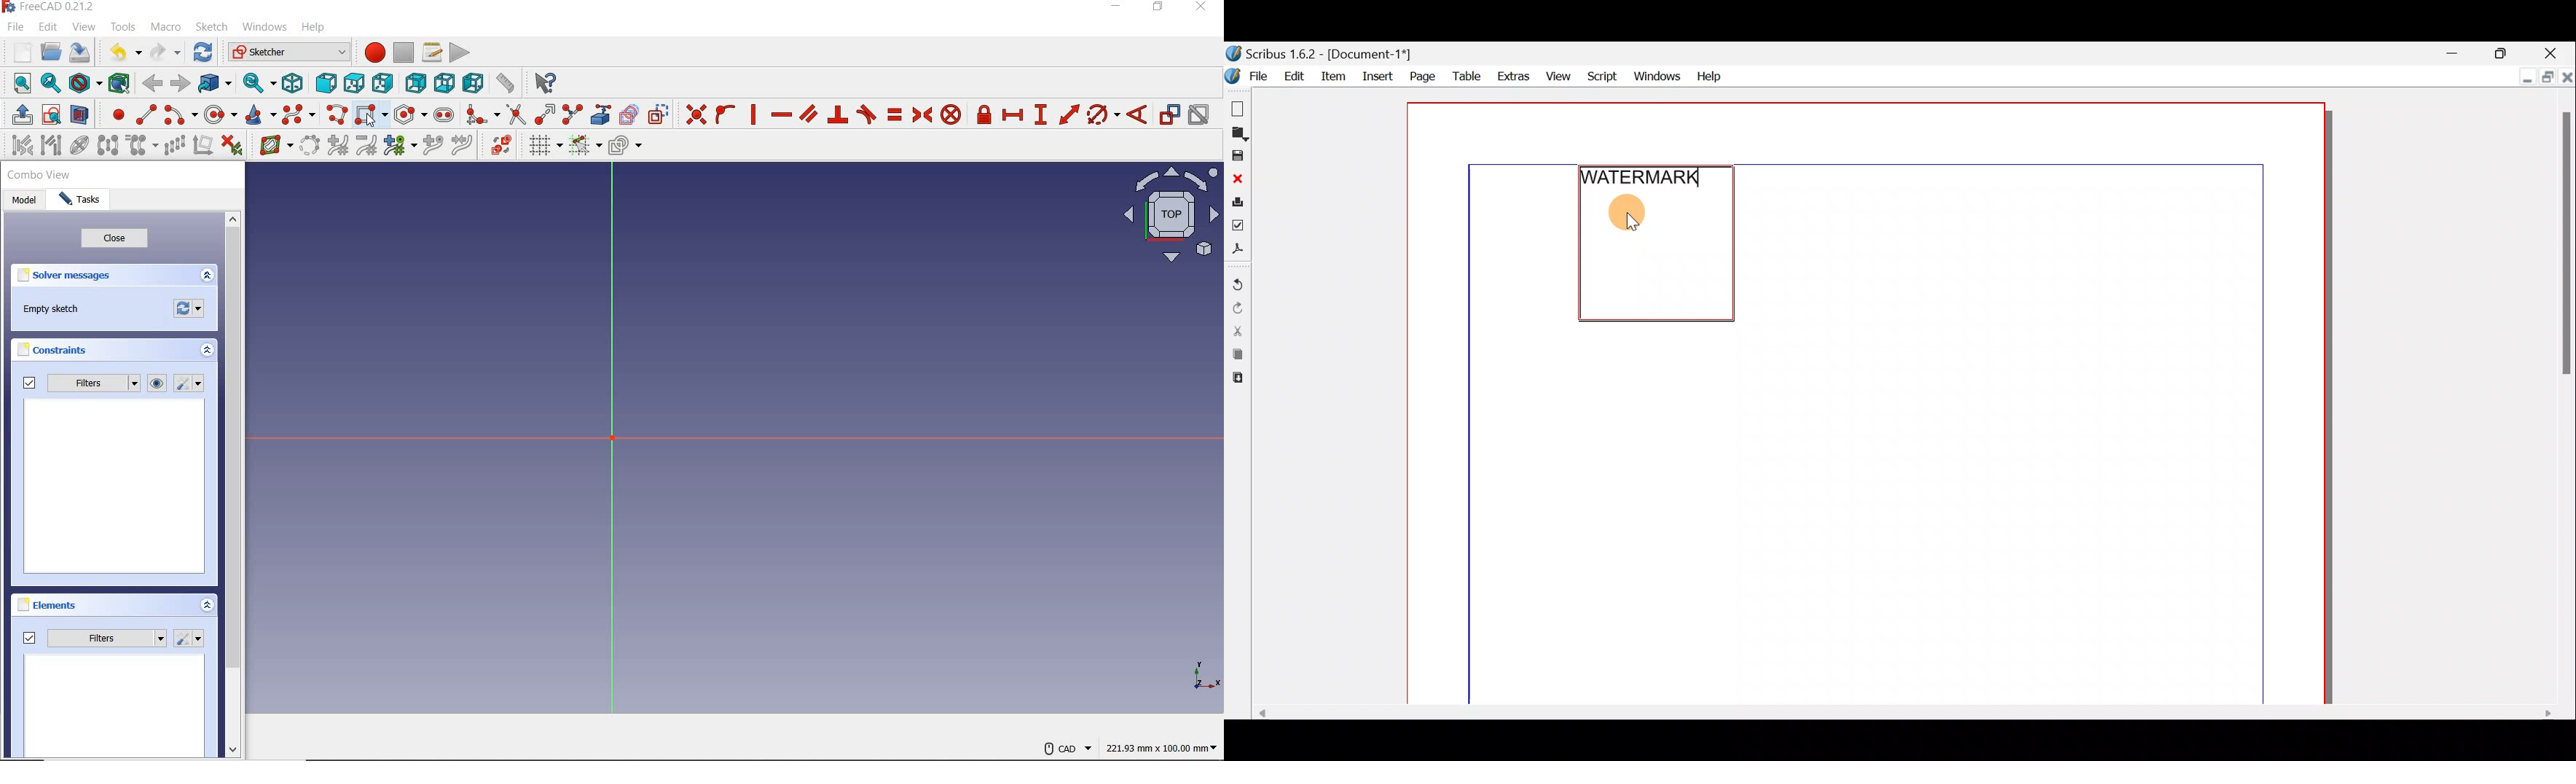 The height and width of the screenshot is (784, 2576). What do you see at coordinates (309, 145) in the screenshot?
I see `convert geometry to b-spline` at bounding box center [309, 145].